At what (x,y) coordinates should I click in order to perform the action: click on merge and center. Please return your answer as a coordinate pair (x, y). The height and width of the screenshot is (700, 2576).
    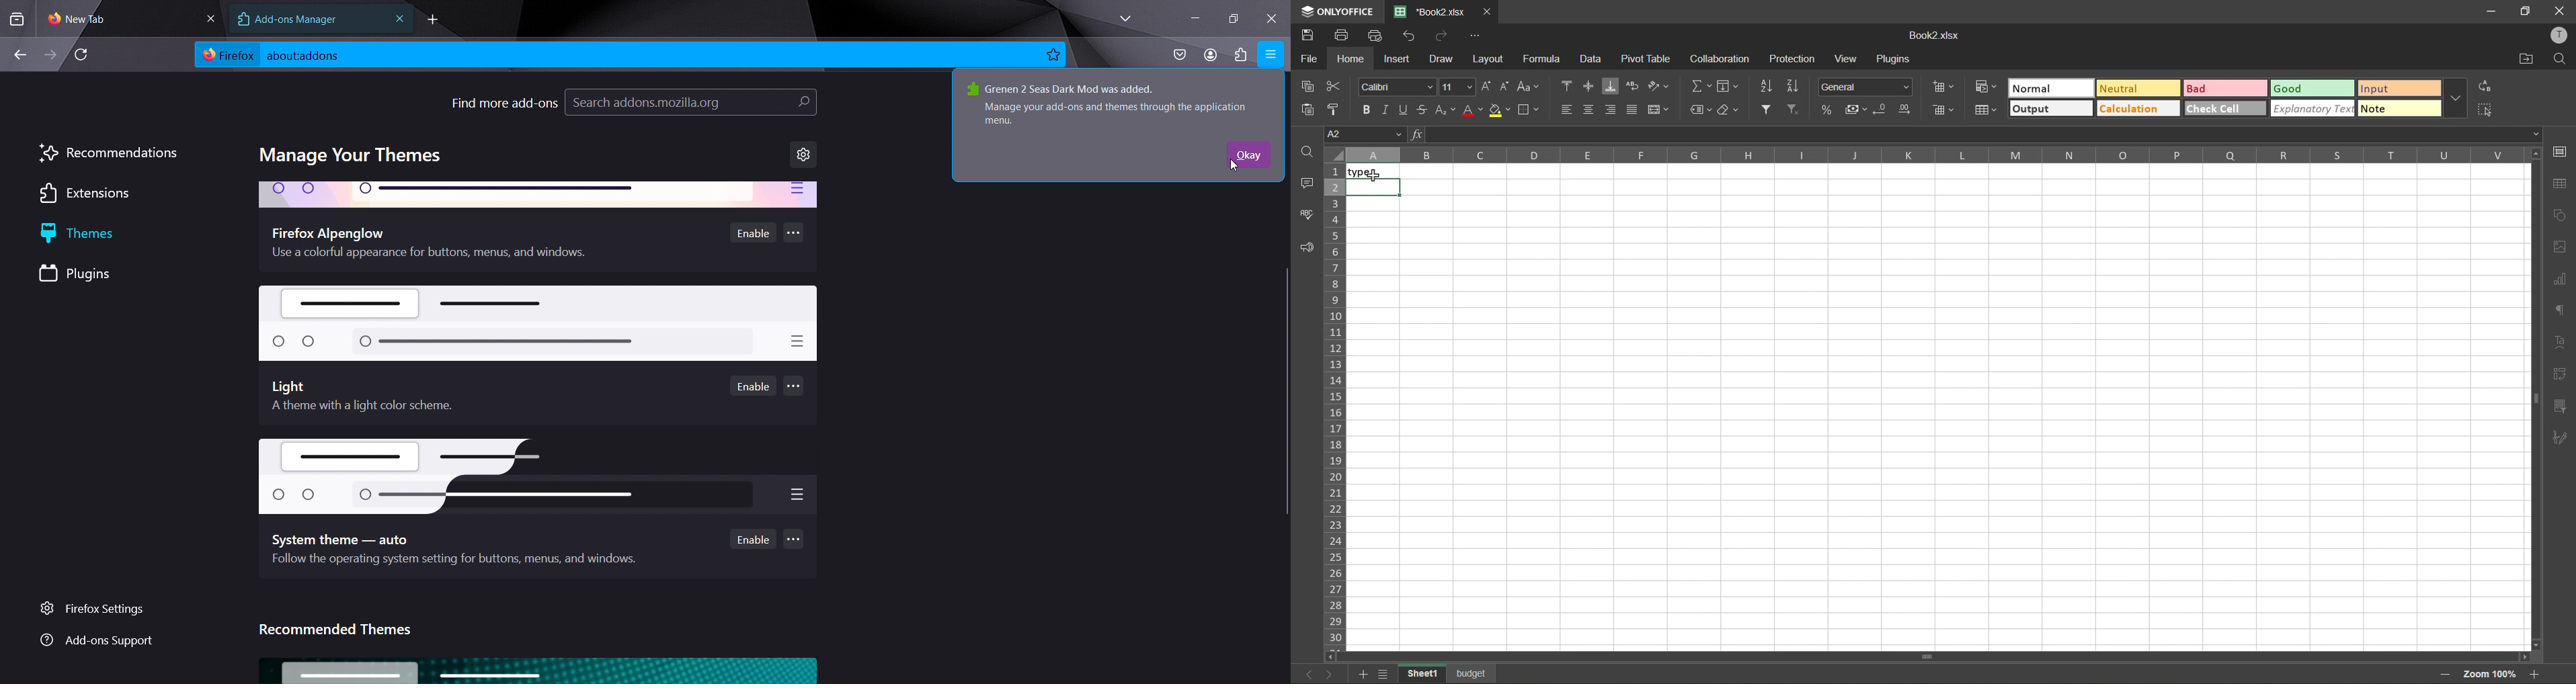
    Looking at the image, I should click on (1658, 109).